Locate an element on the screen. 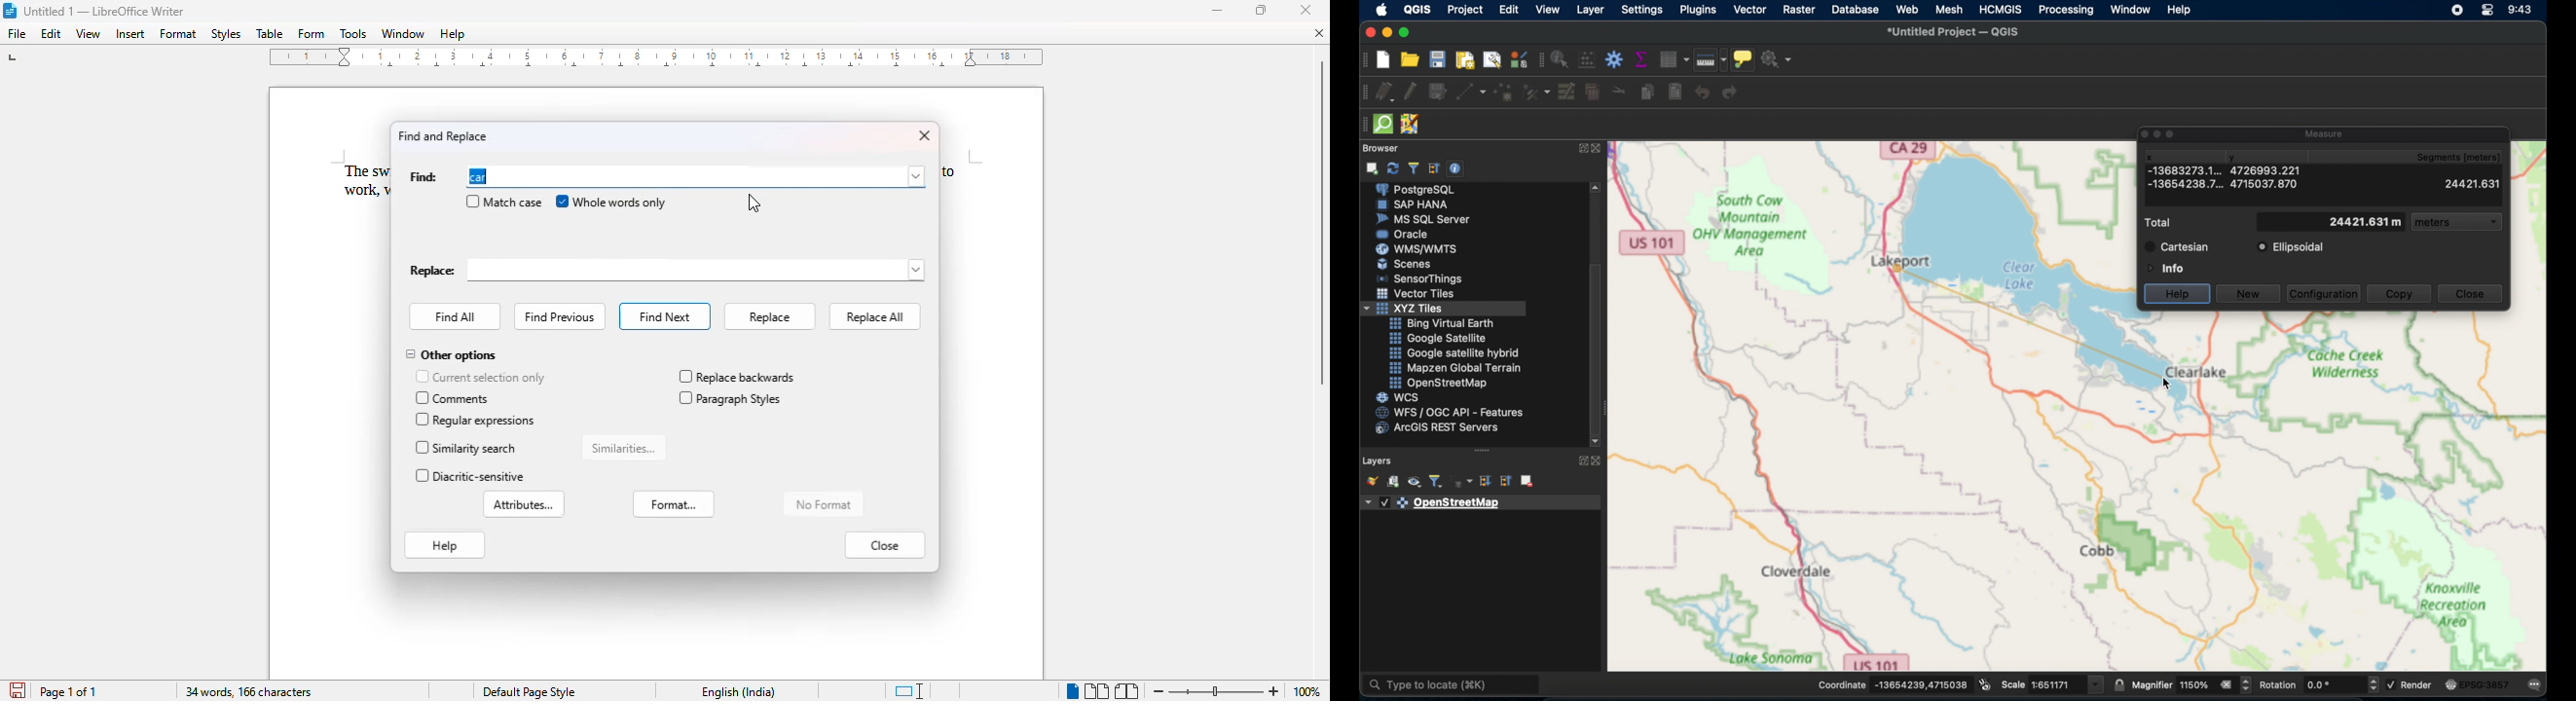 This screenshot has height=728, width=2576. file is located at coordinates (18, 33).